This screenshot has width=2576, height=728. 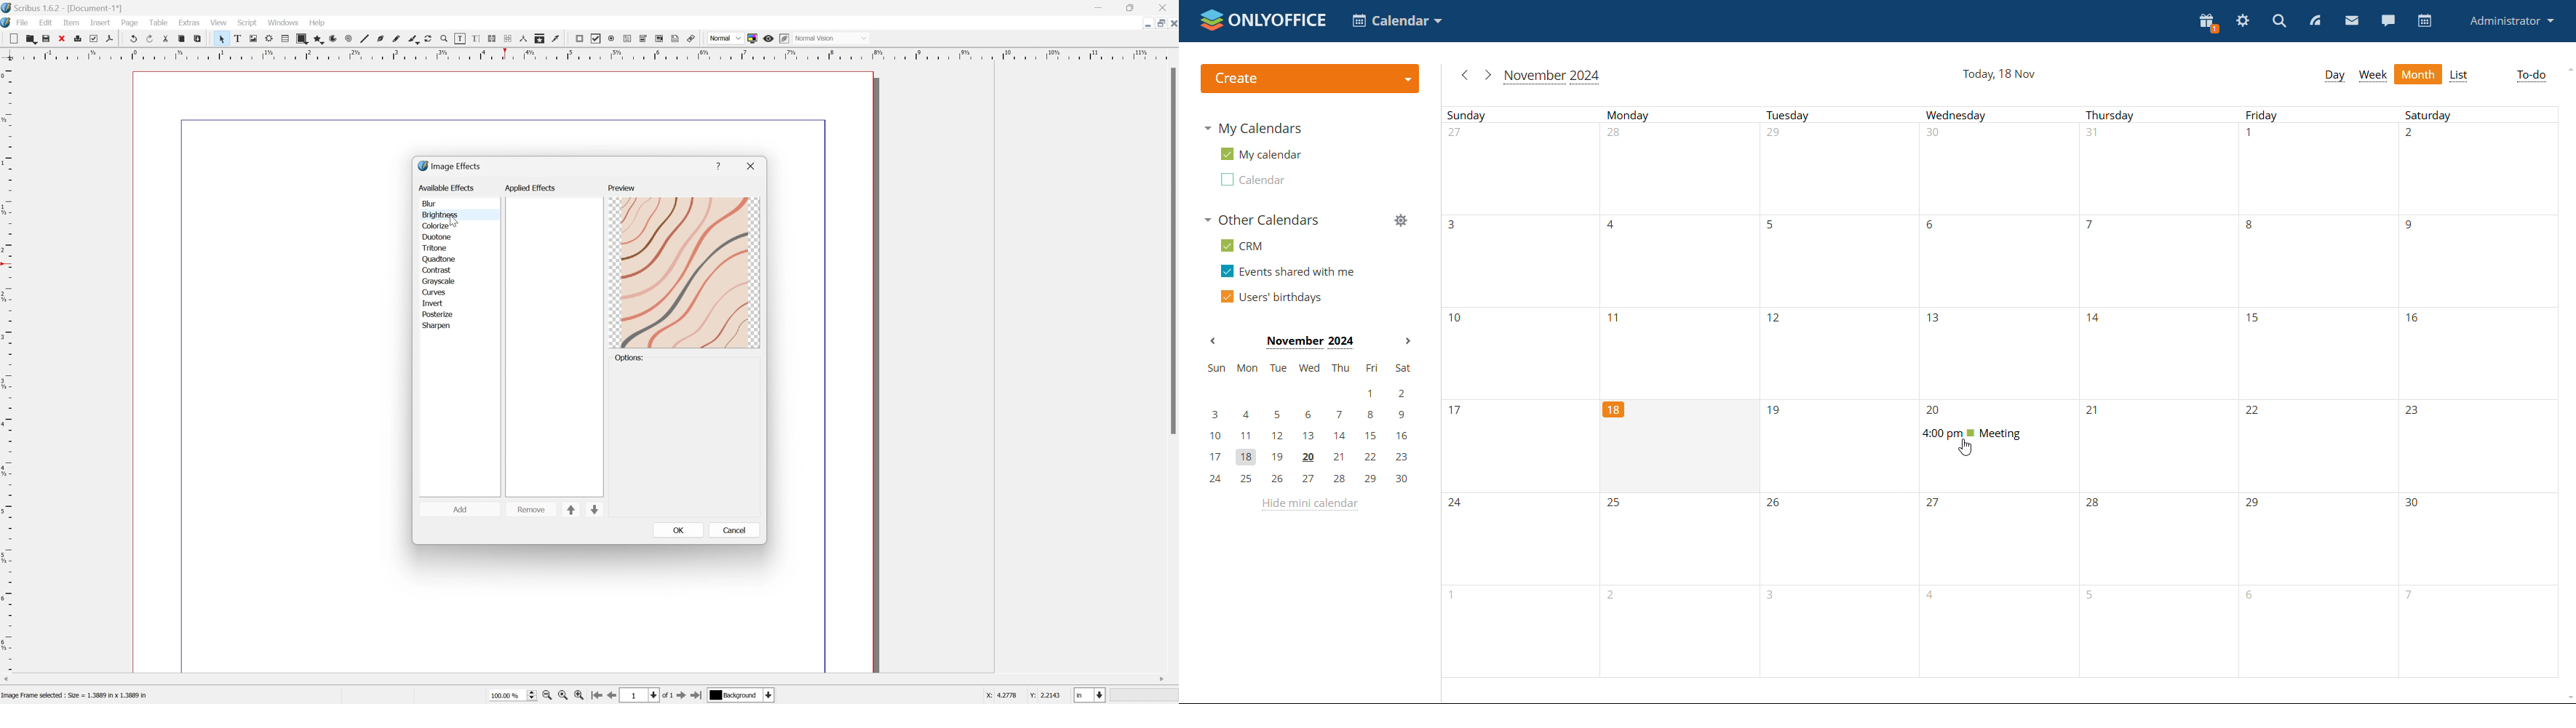 What do you see at coordinates (526, 38) in the screenshot?
I see `Measurements` at bounding box center [526, 38].